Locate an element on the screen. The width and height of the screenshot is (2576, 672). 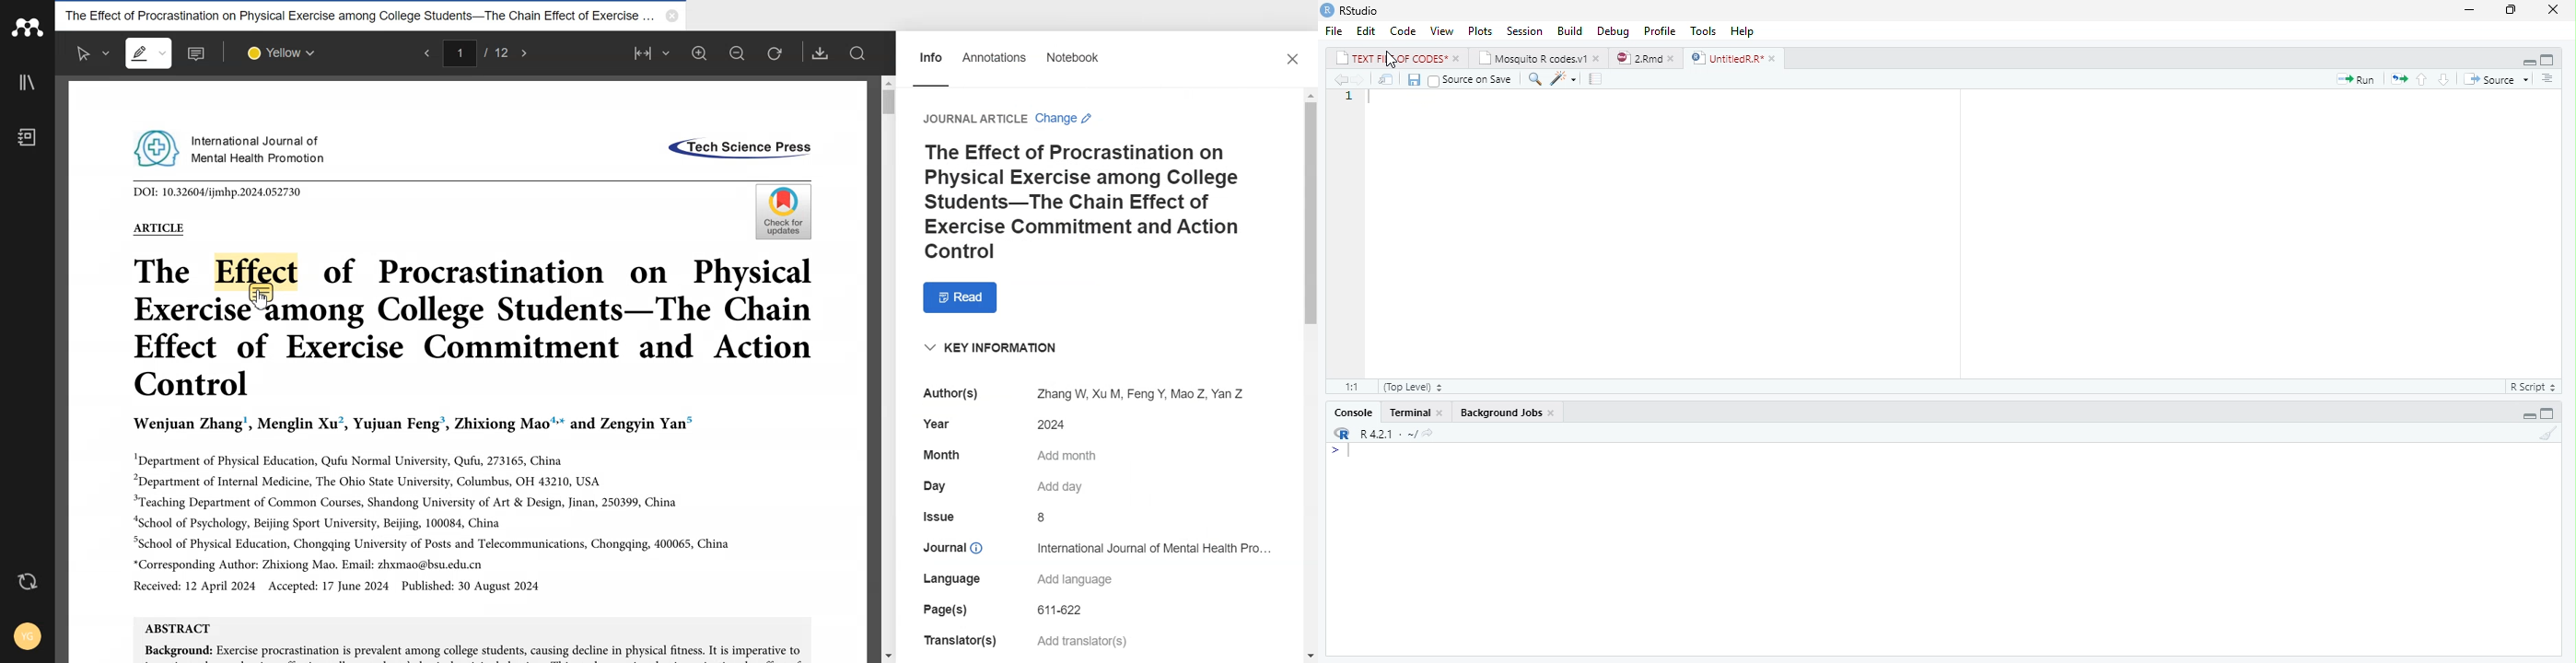
Info is located at coordinates (931, 61).